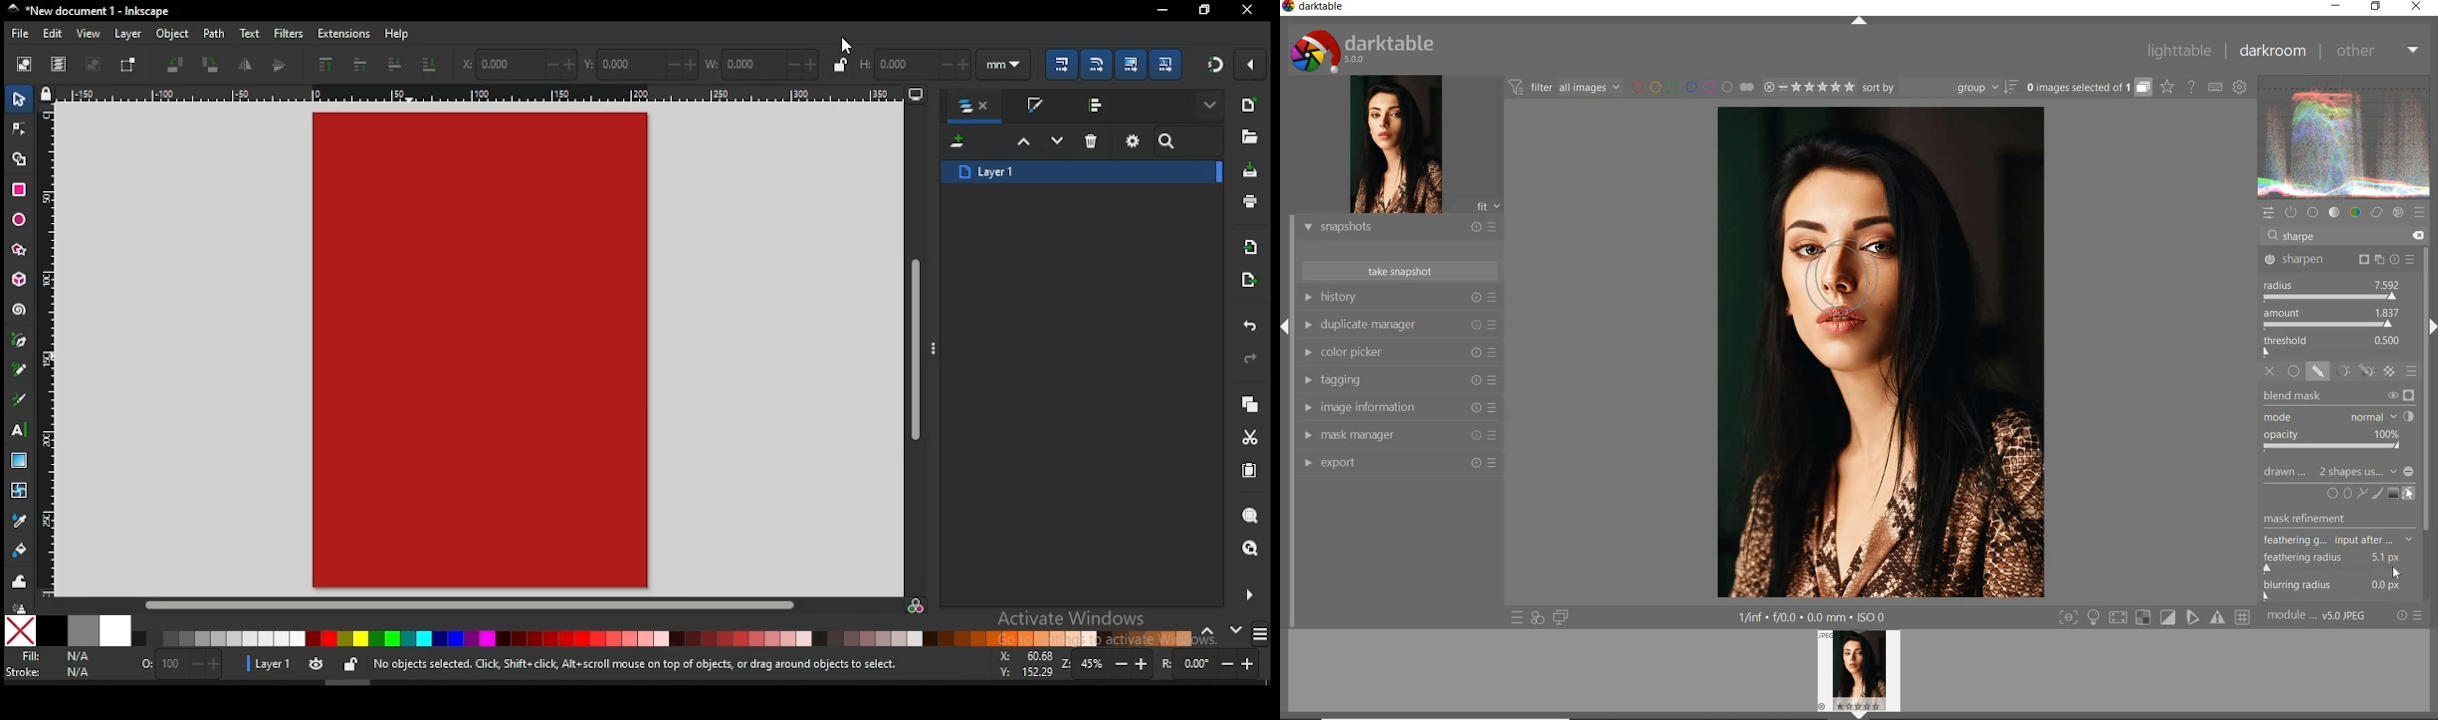 The width and height of the screenshot is (2464, 728). Describe the element at coordinates (1857, 21) in the screenshot. I see `EXPAND/COLLAPSE` at that location.